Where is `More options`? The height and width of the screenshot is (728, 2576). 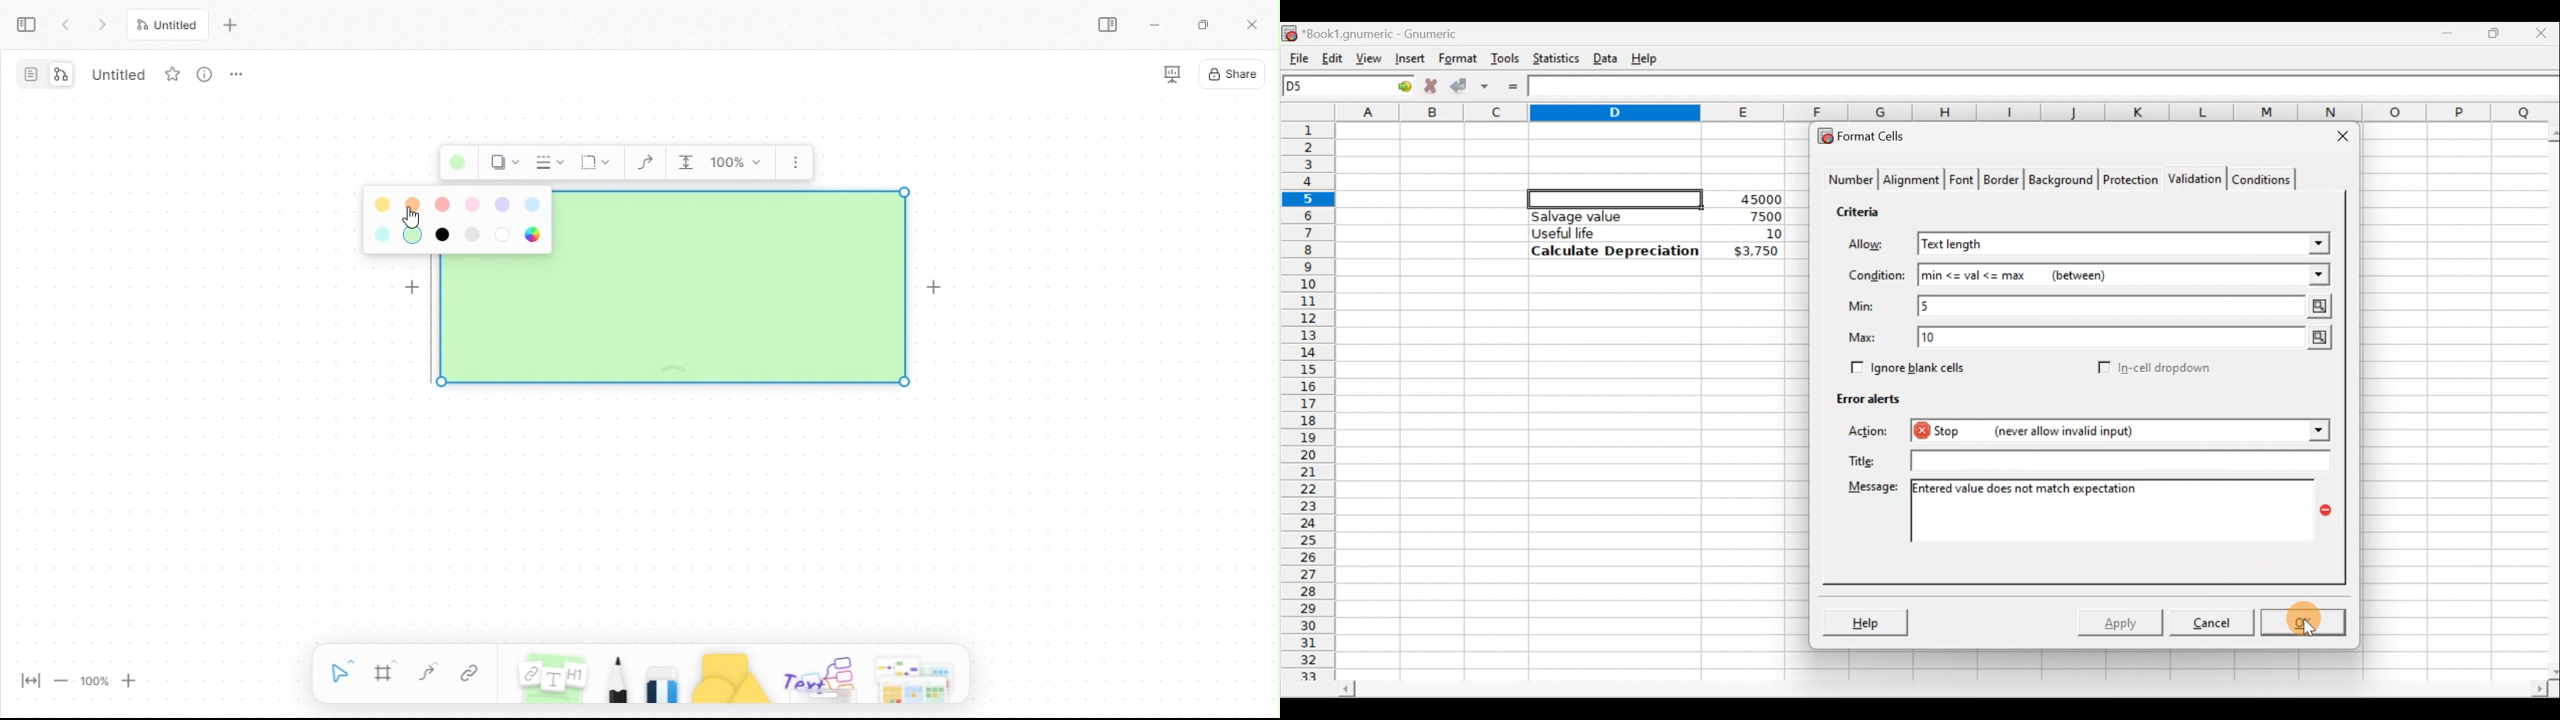
More options is located at coordinates (796, 162).